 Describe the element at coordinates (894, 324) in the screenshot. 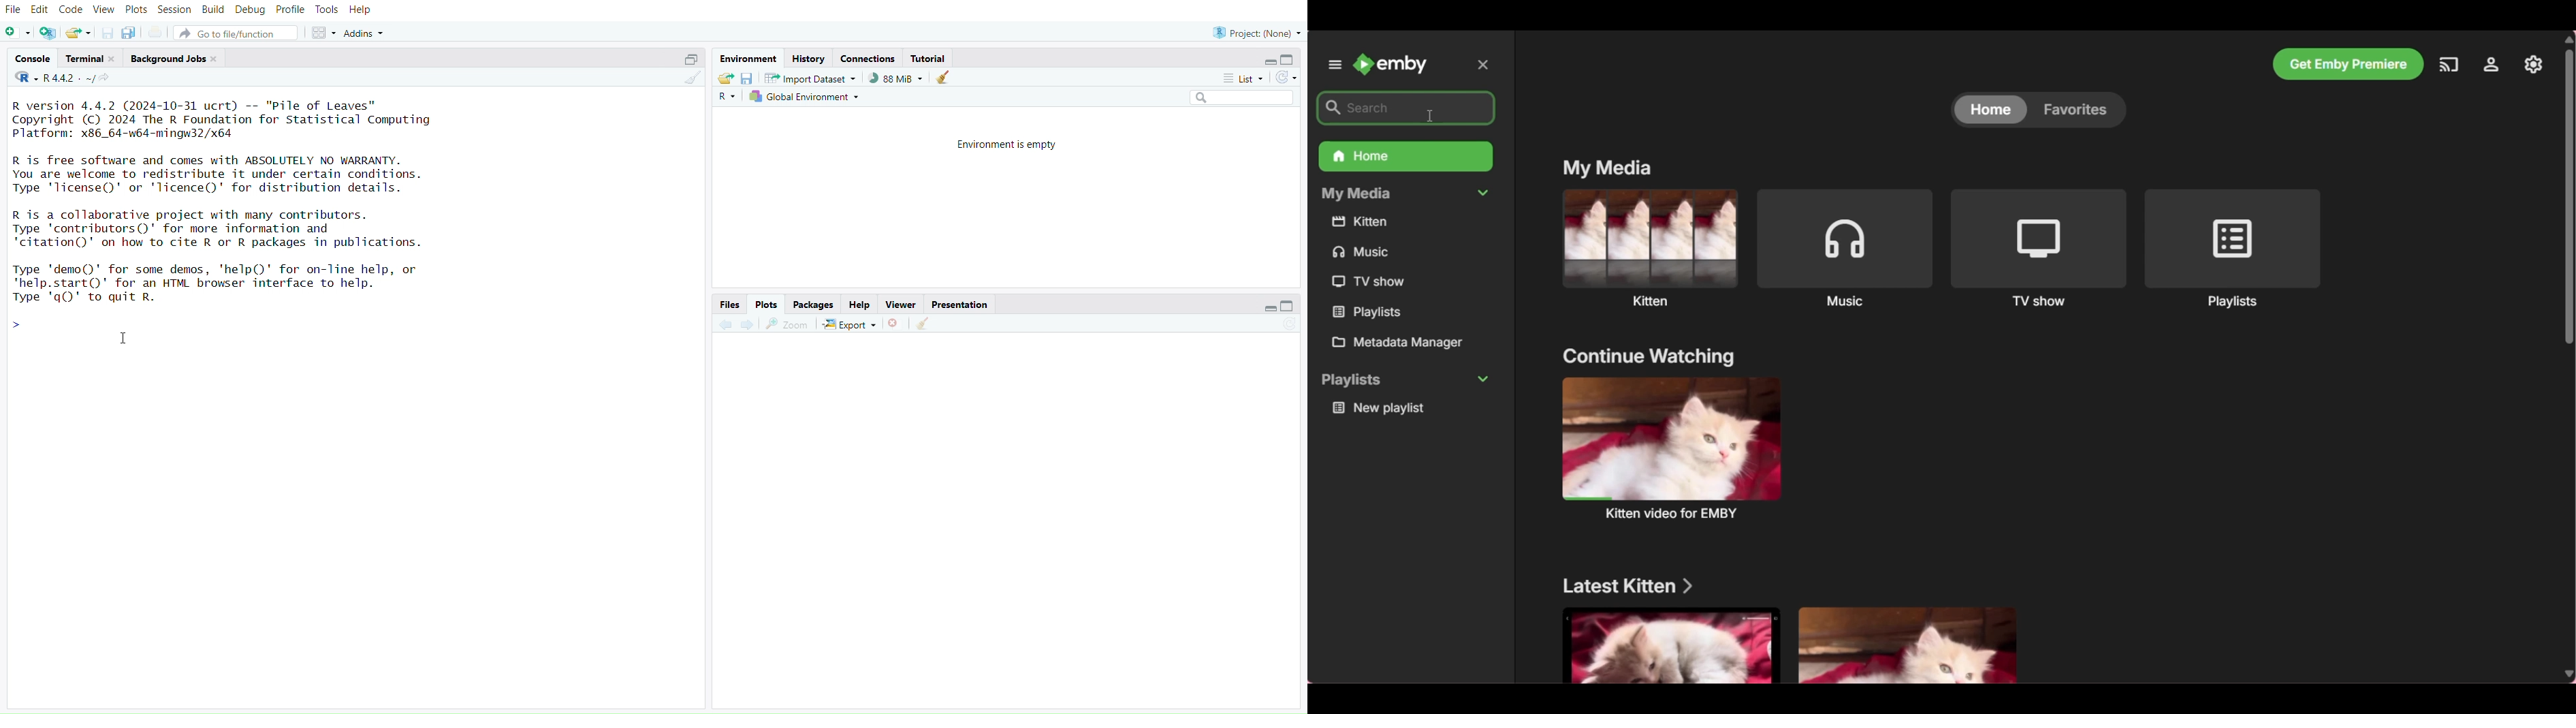

I see `remove current plot` at that location.